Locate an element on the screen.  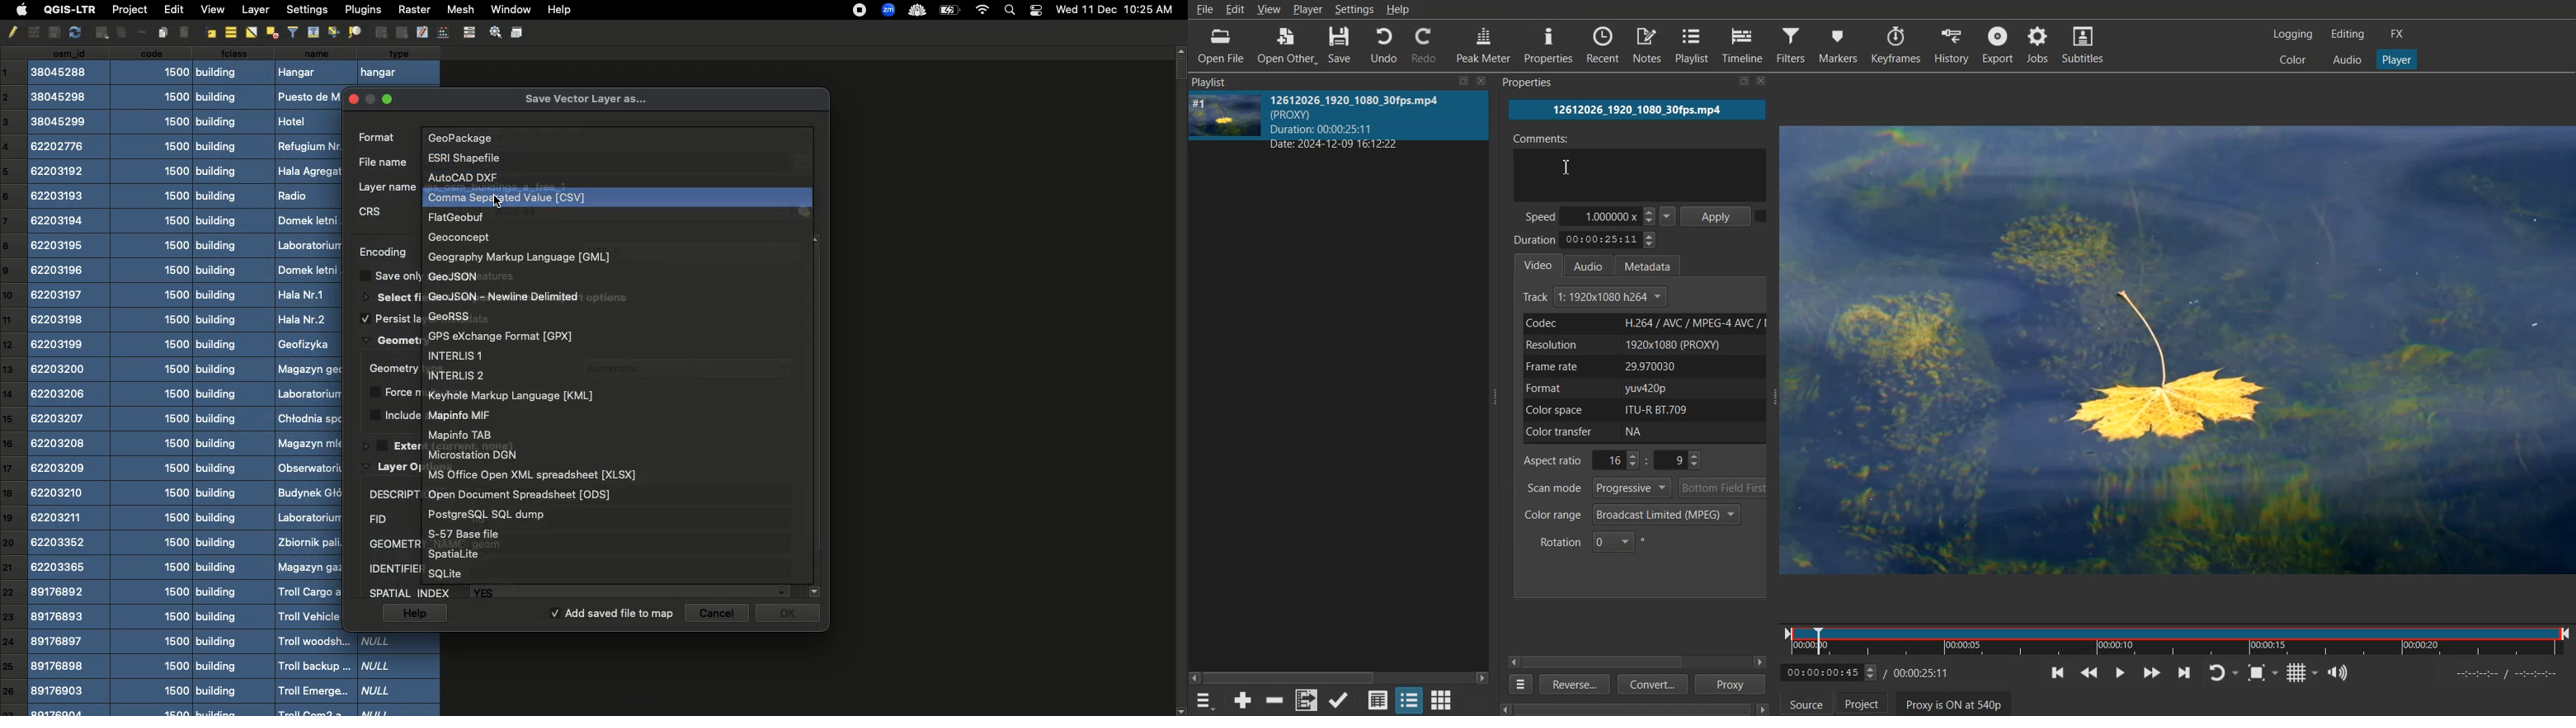
Editing is located at coordinates (2347, 35).